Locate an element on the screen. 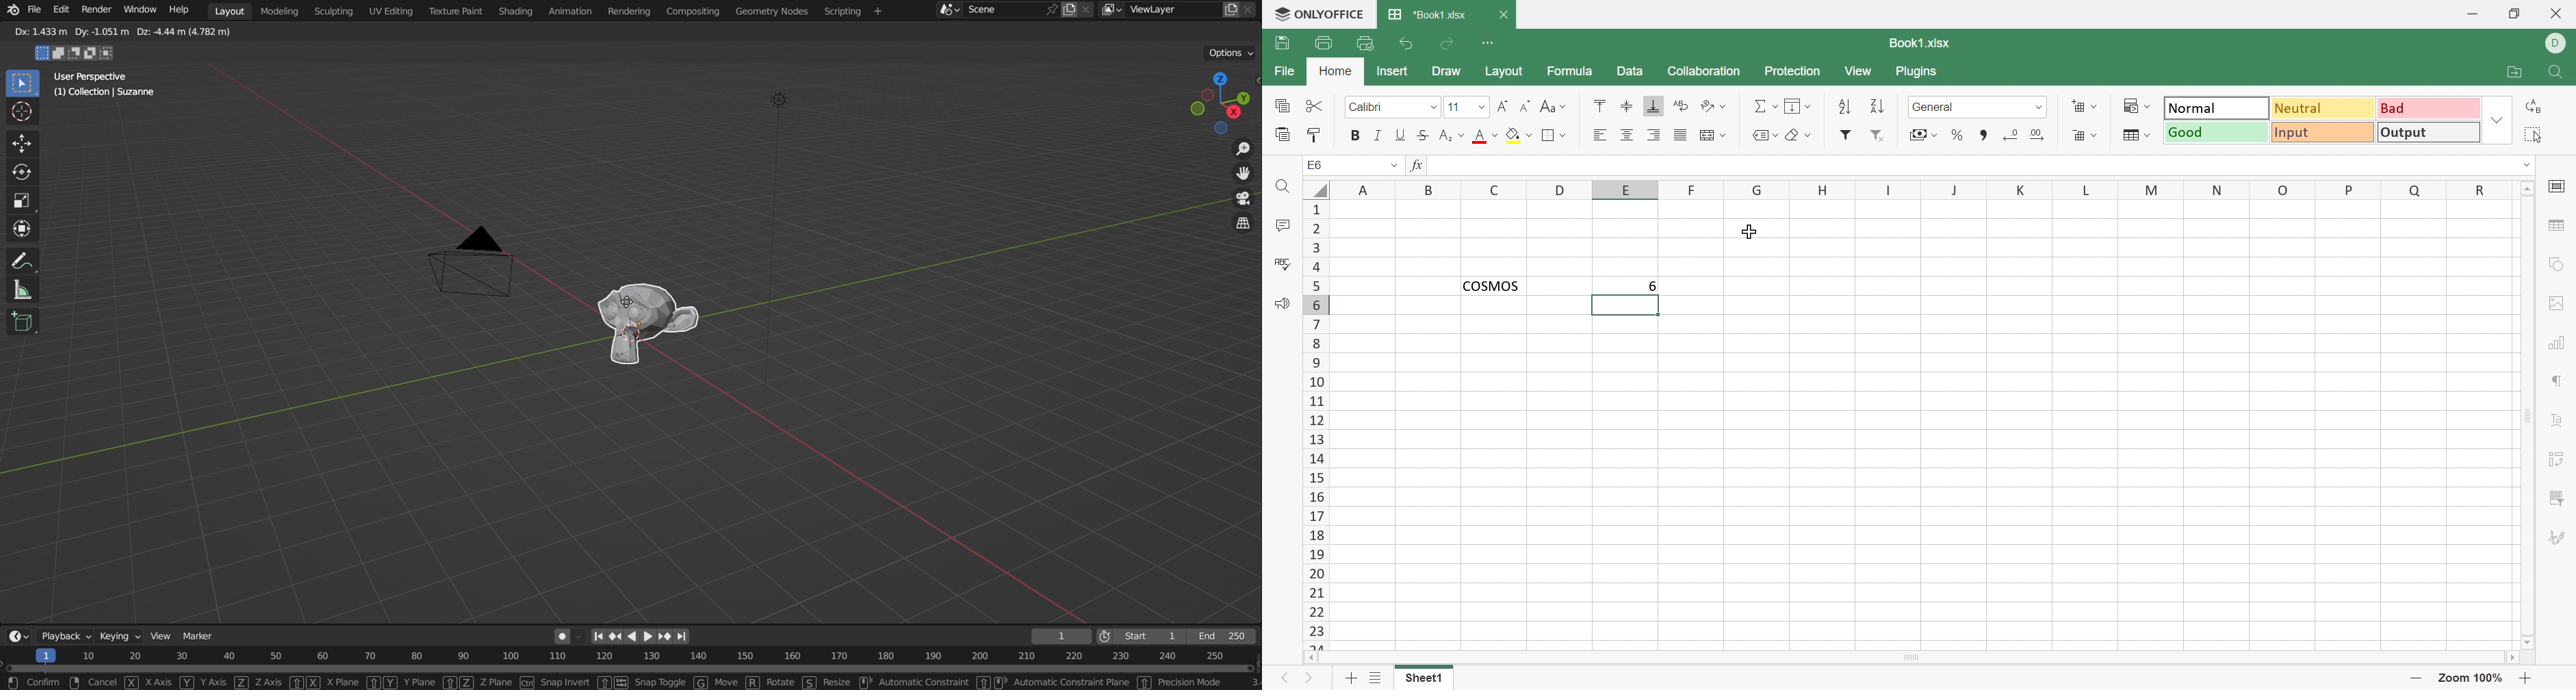 Image resolution: width=2576 pixels, height=700 pixels. Editor Type is located at coordinates (18, 637).